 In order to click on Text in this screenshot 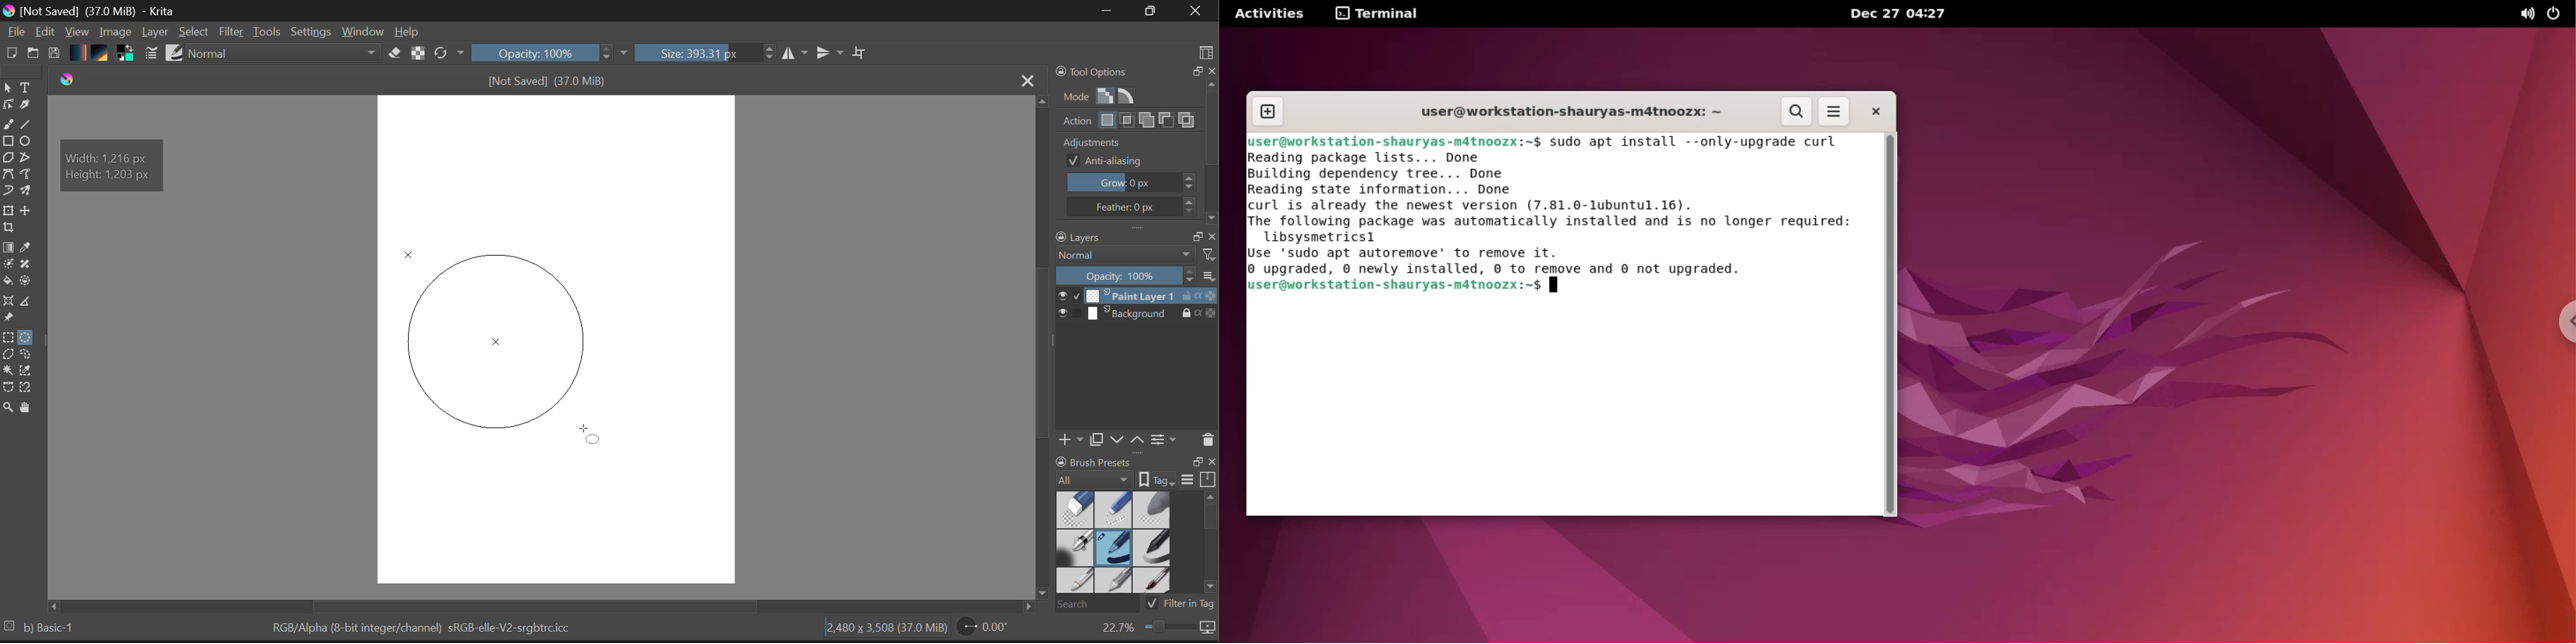, I will do `click(26, 88)`.